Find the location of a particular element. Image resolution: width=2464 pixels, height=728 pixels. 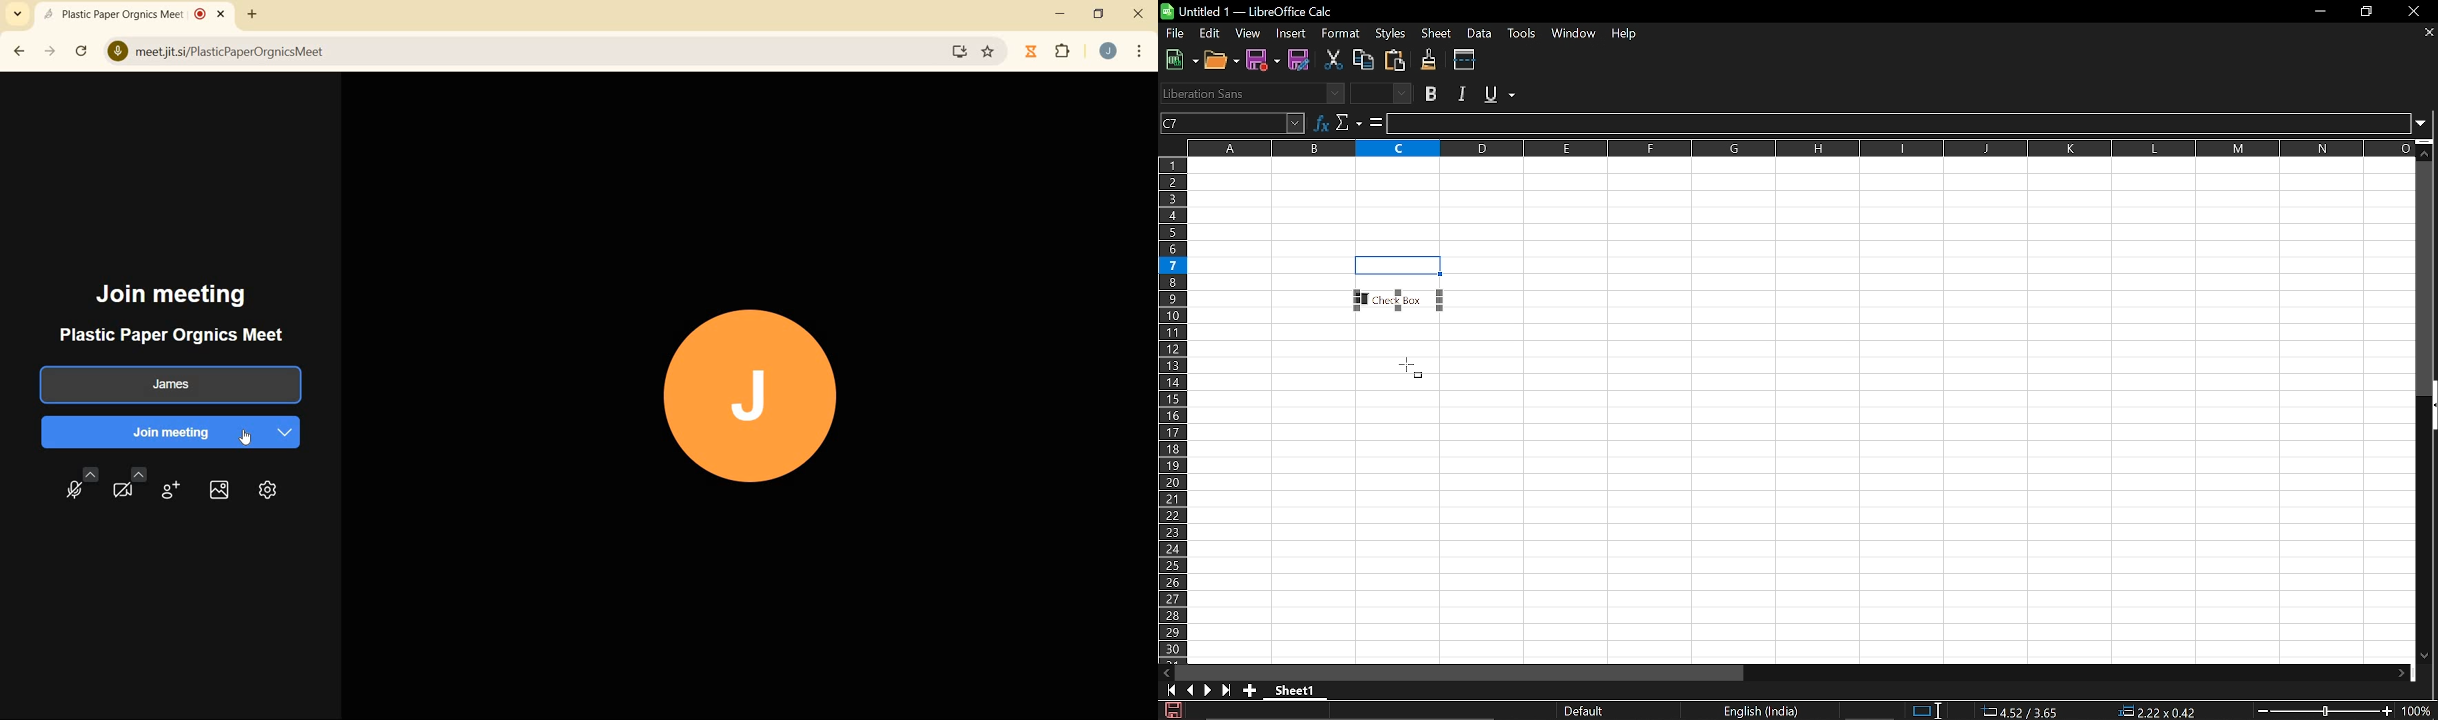

Bold is located at coordinates (1432, 94).